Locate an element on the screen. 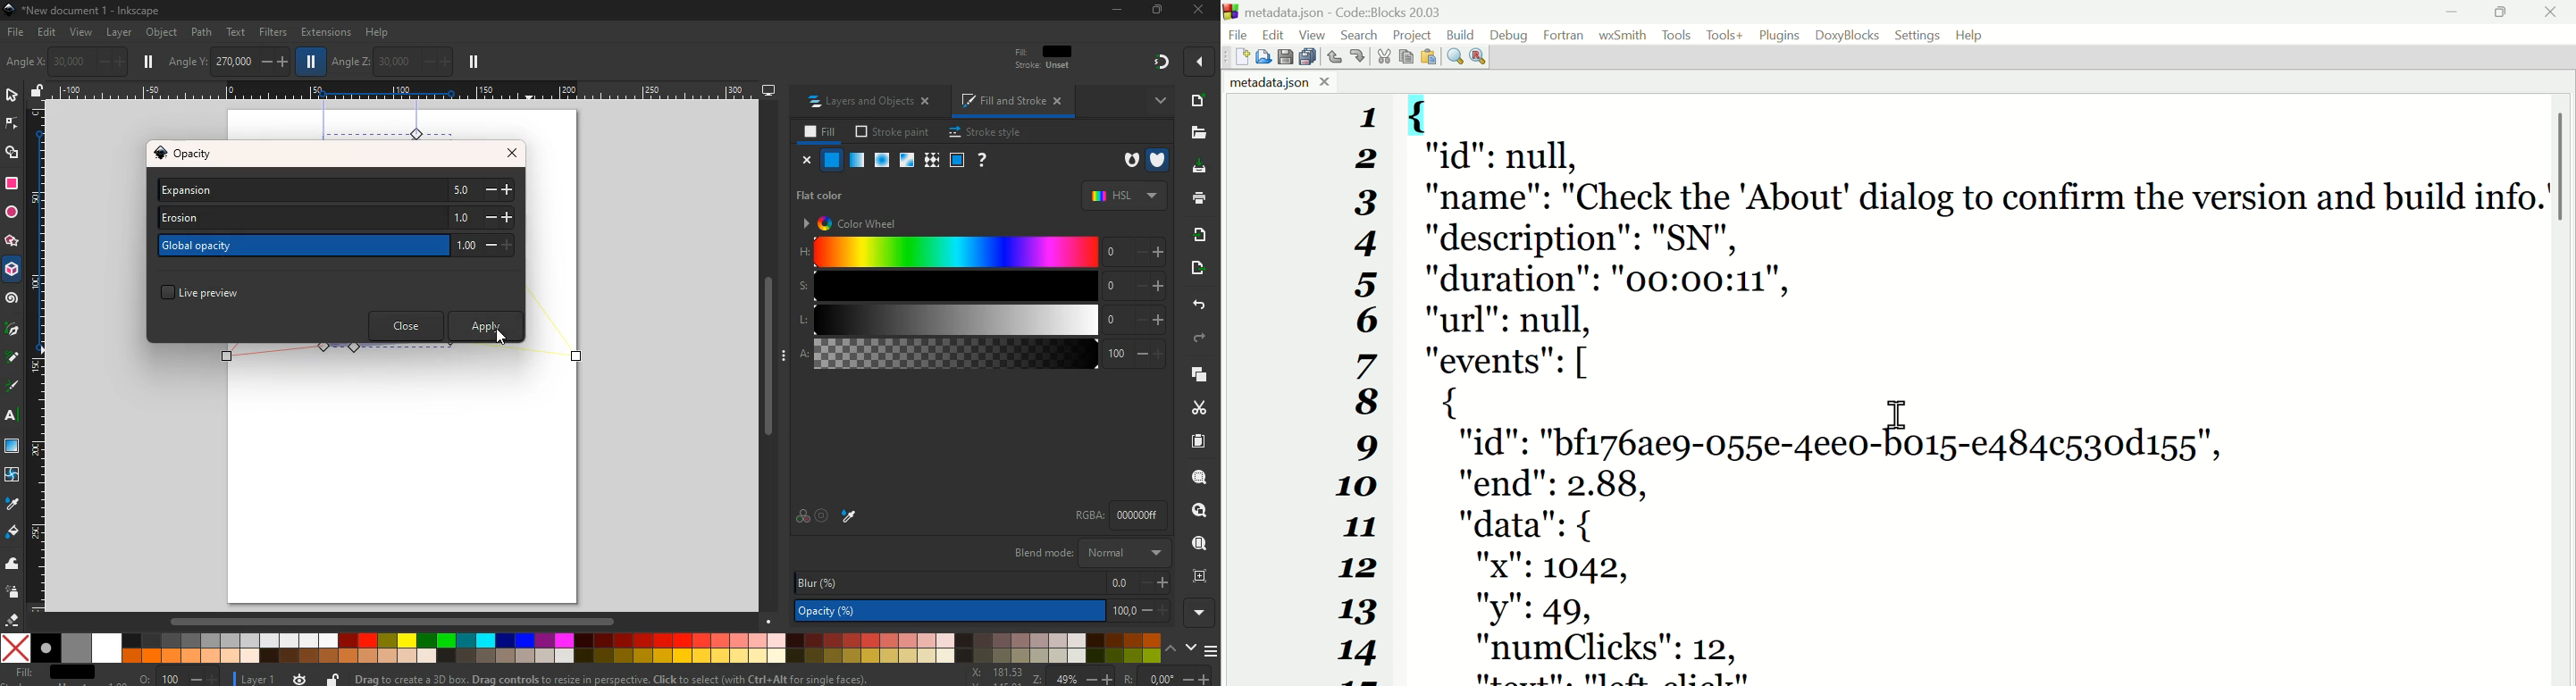 Image resolution: width=2576 pixels, height=700 pixels. help is located at coordinates (983, 160).